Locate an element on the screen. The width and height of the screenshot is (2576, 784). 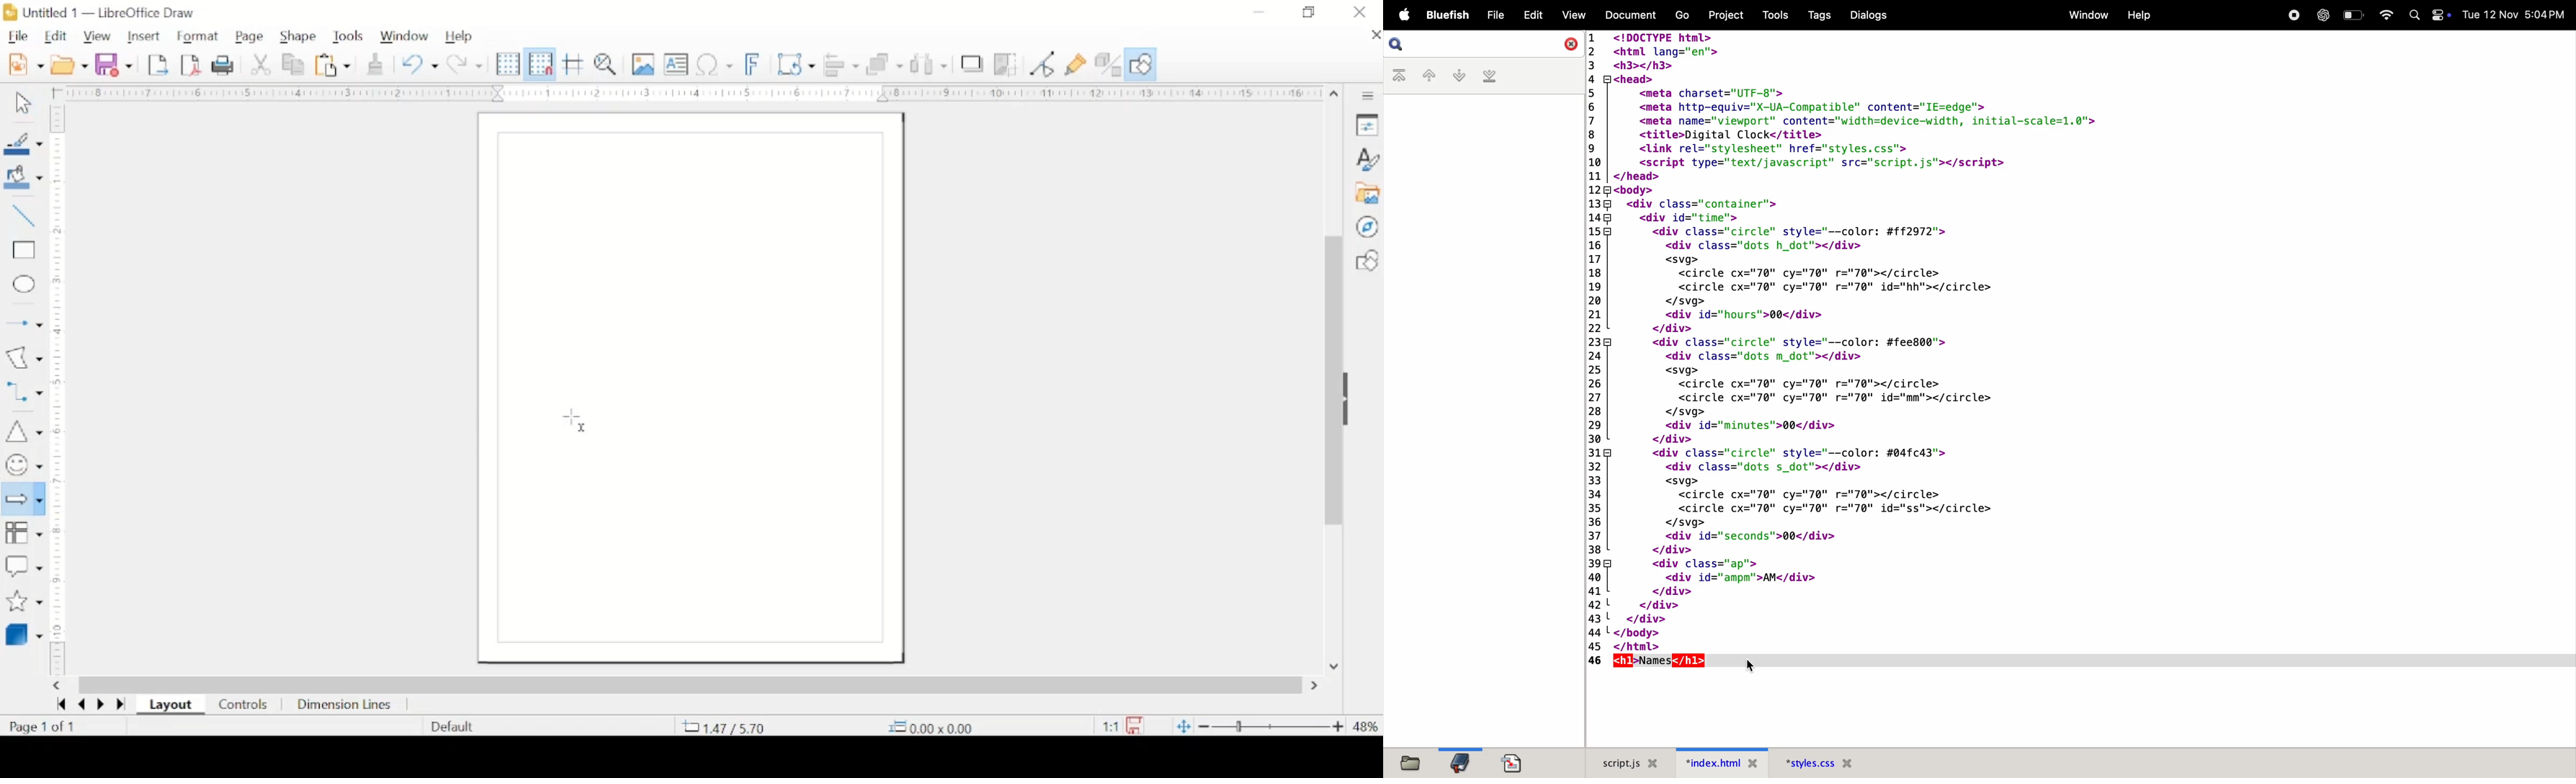
crop image is located at coordinates (1006, 63).